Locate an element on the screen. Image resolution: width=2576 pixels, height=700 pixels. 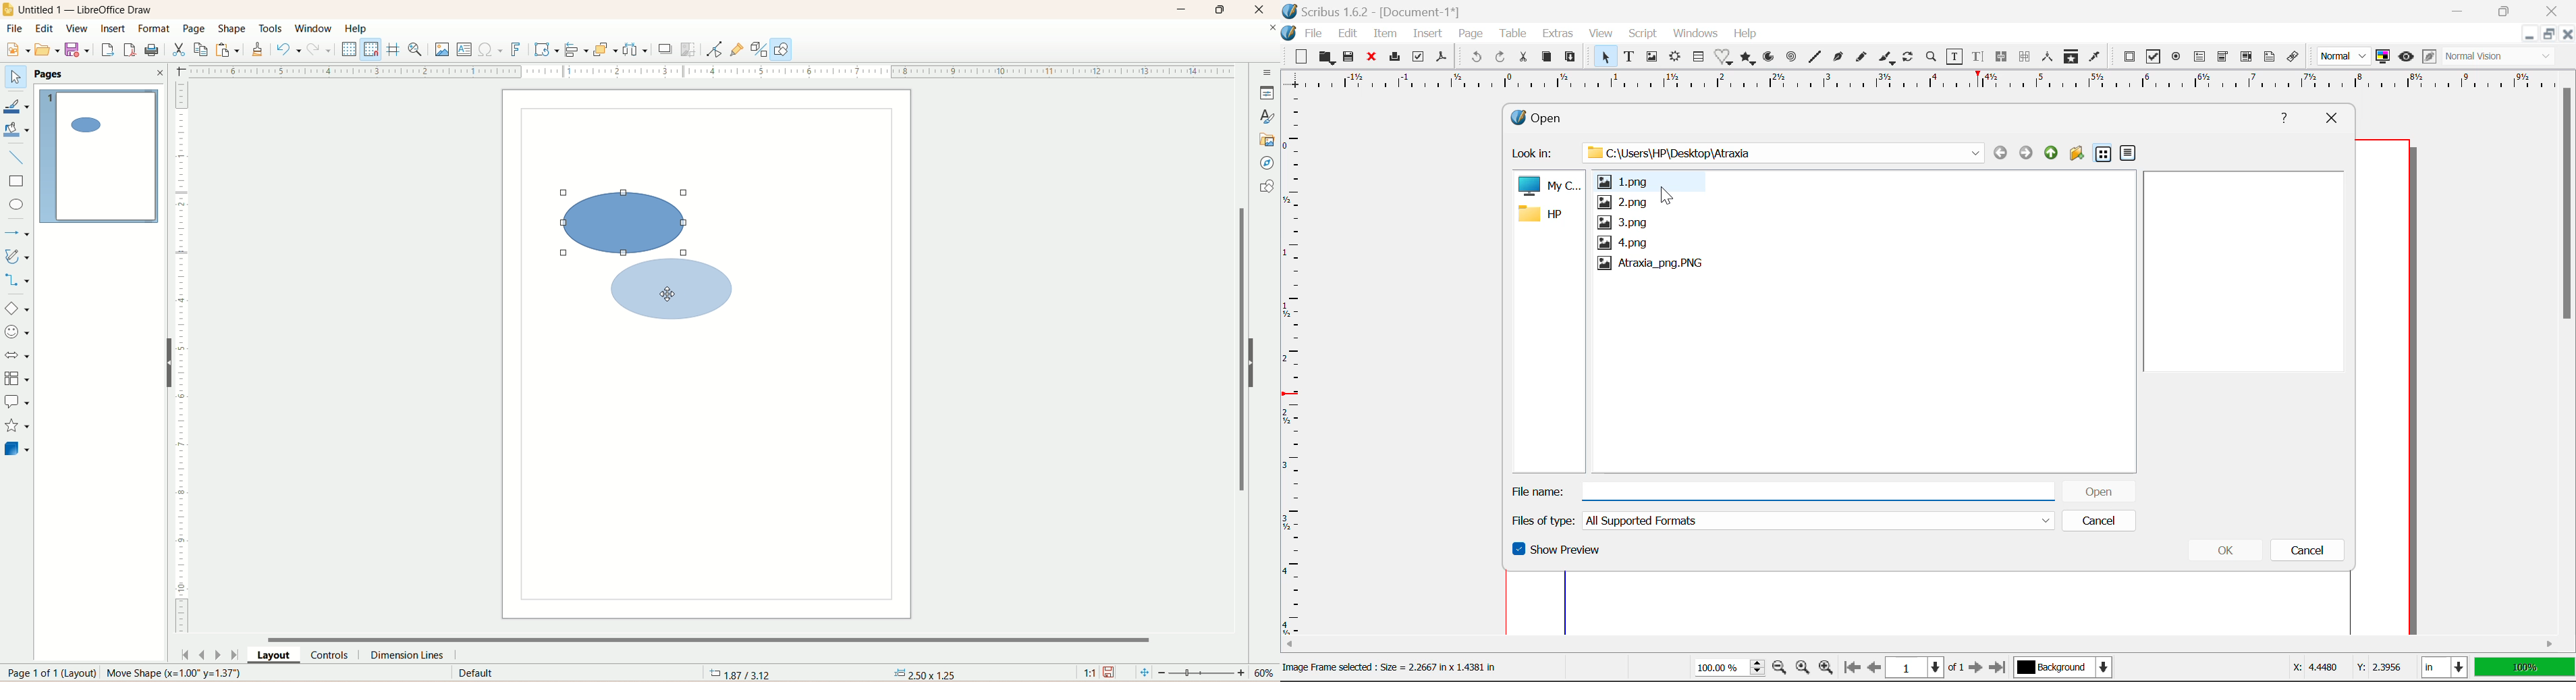
4.pNg is located at coordinates (1625, 242).